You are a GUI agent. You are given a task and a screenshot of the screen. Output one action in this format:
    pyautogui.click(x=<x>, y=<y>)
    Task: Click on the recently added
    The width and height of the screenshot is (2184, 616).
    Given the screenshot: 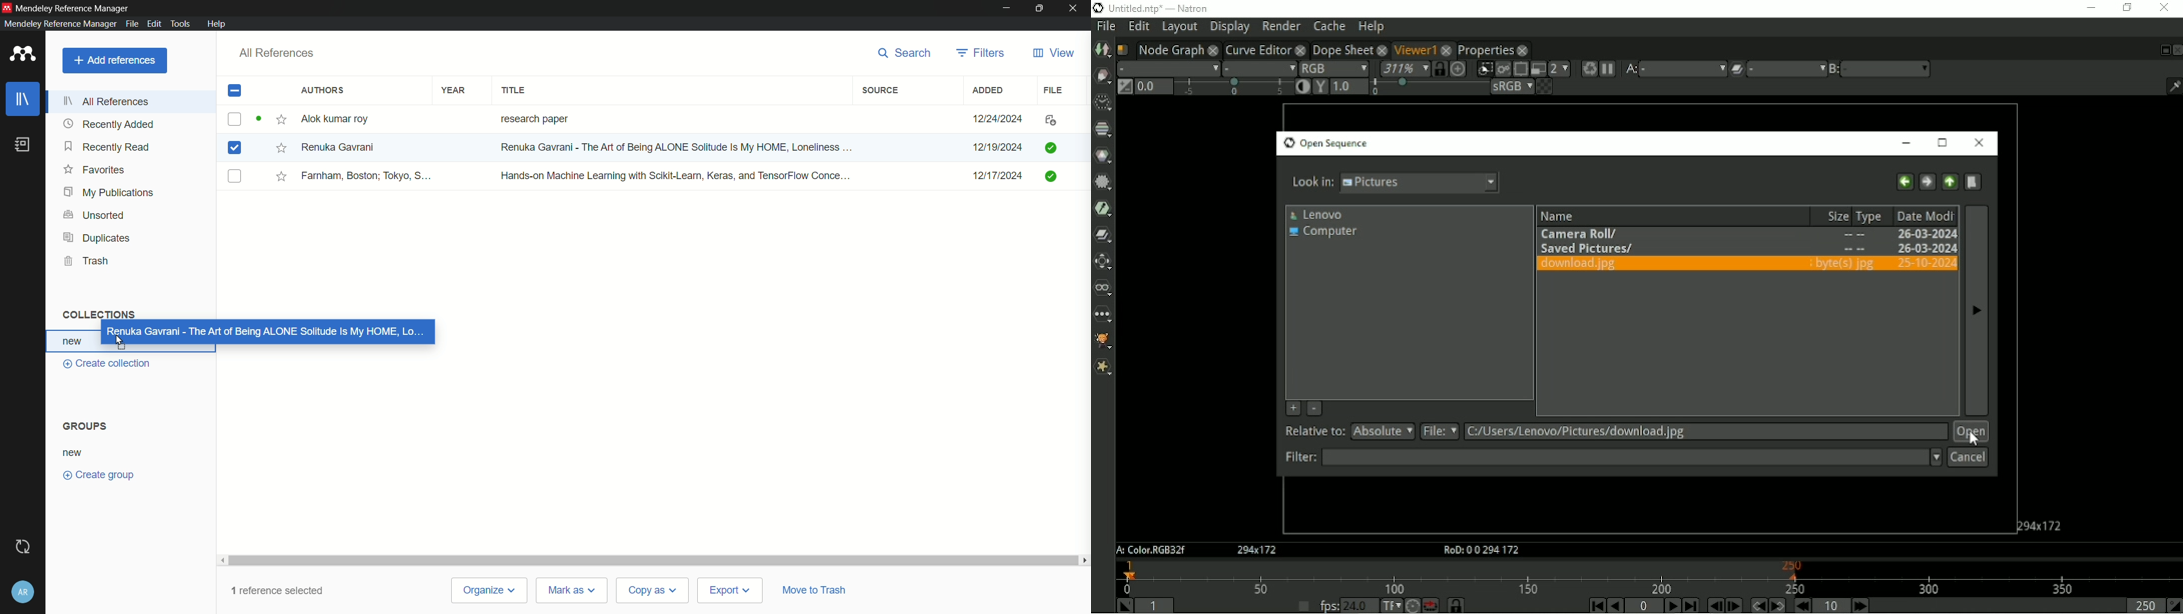 What is the action you would take?
    pyautogui.click(x=109, y=124)
    